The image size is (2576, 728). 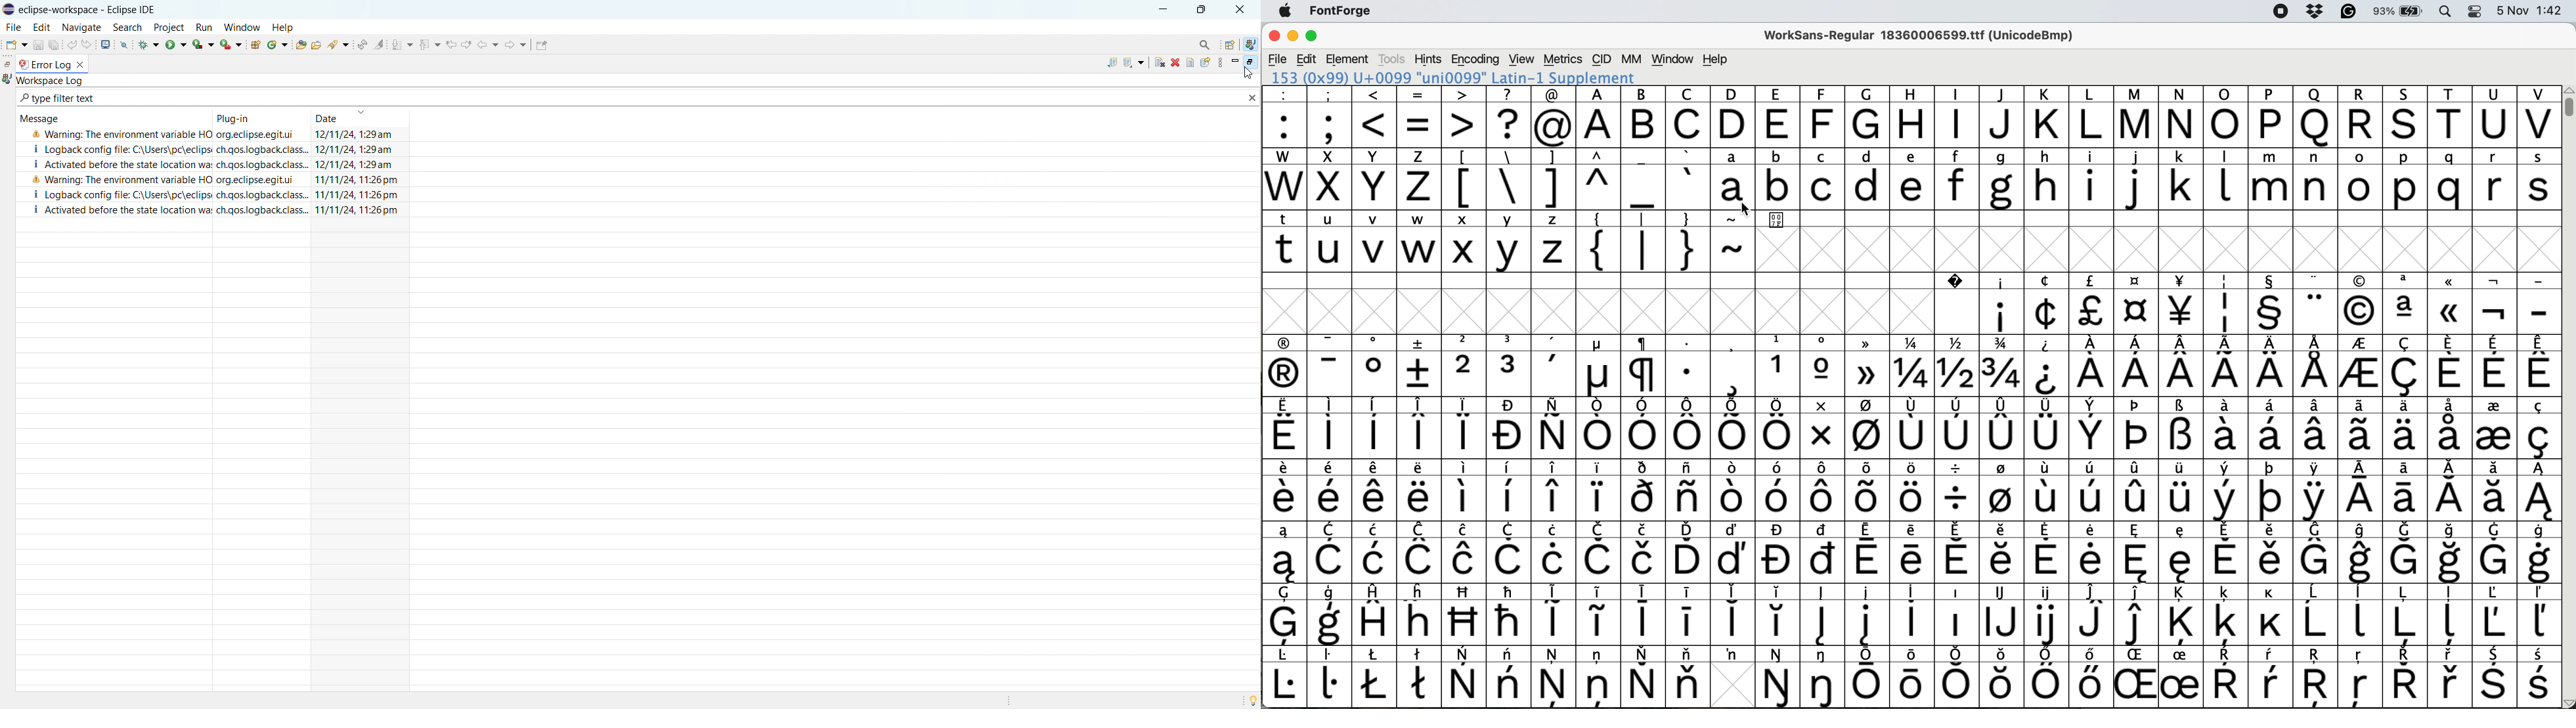 I want to click on -, so click(x=2540, y=304).